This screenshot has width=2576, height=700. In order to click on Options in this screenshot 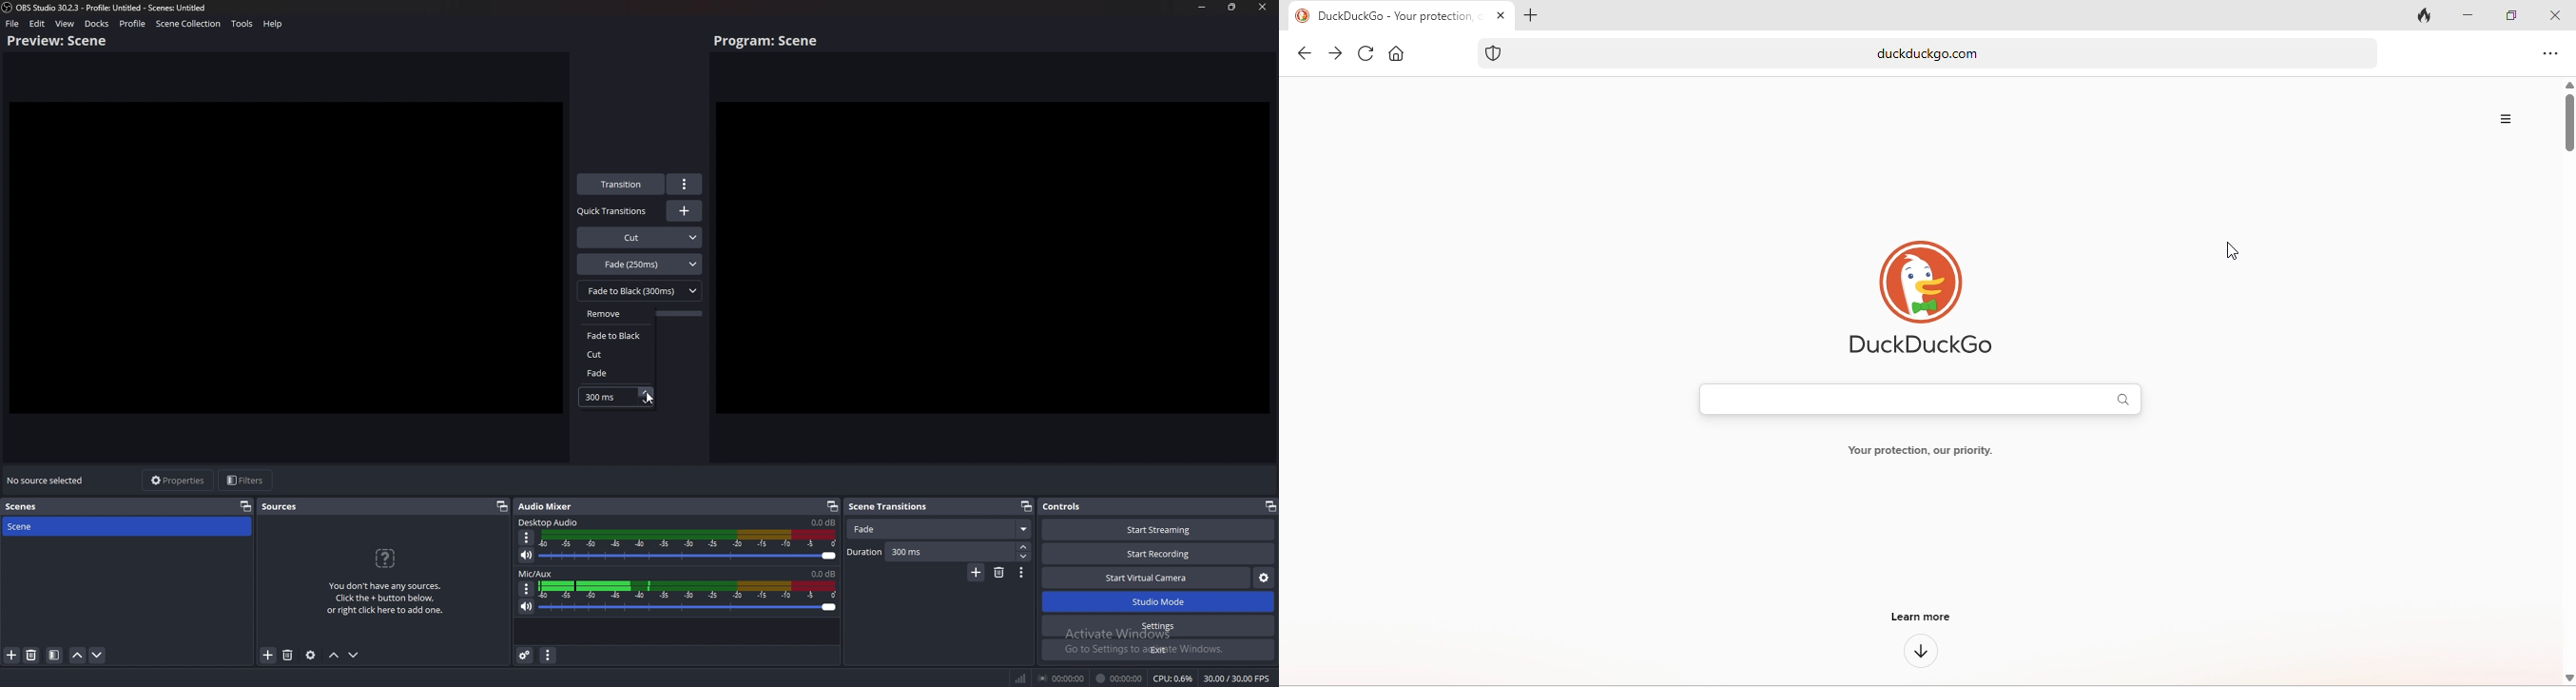, I will do `click(528, 538)`.